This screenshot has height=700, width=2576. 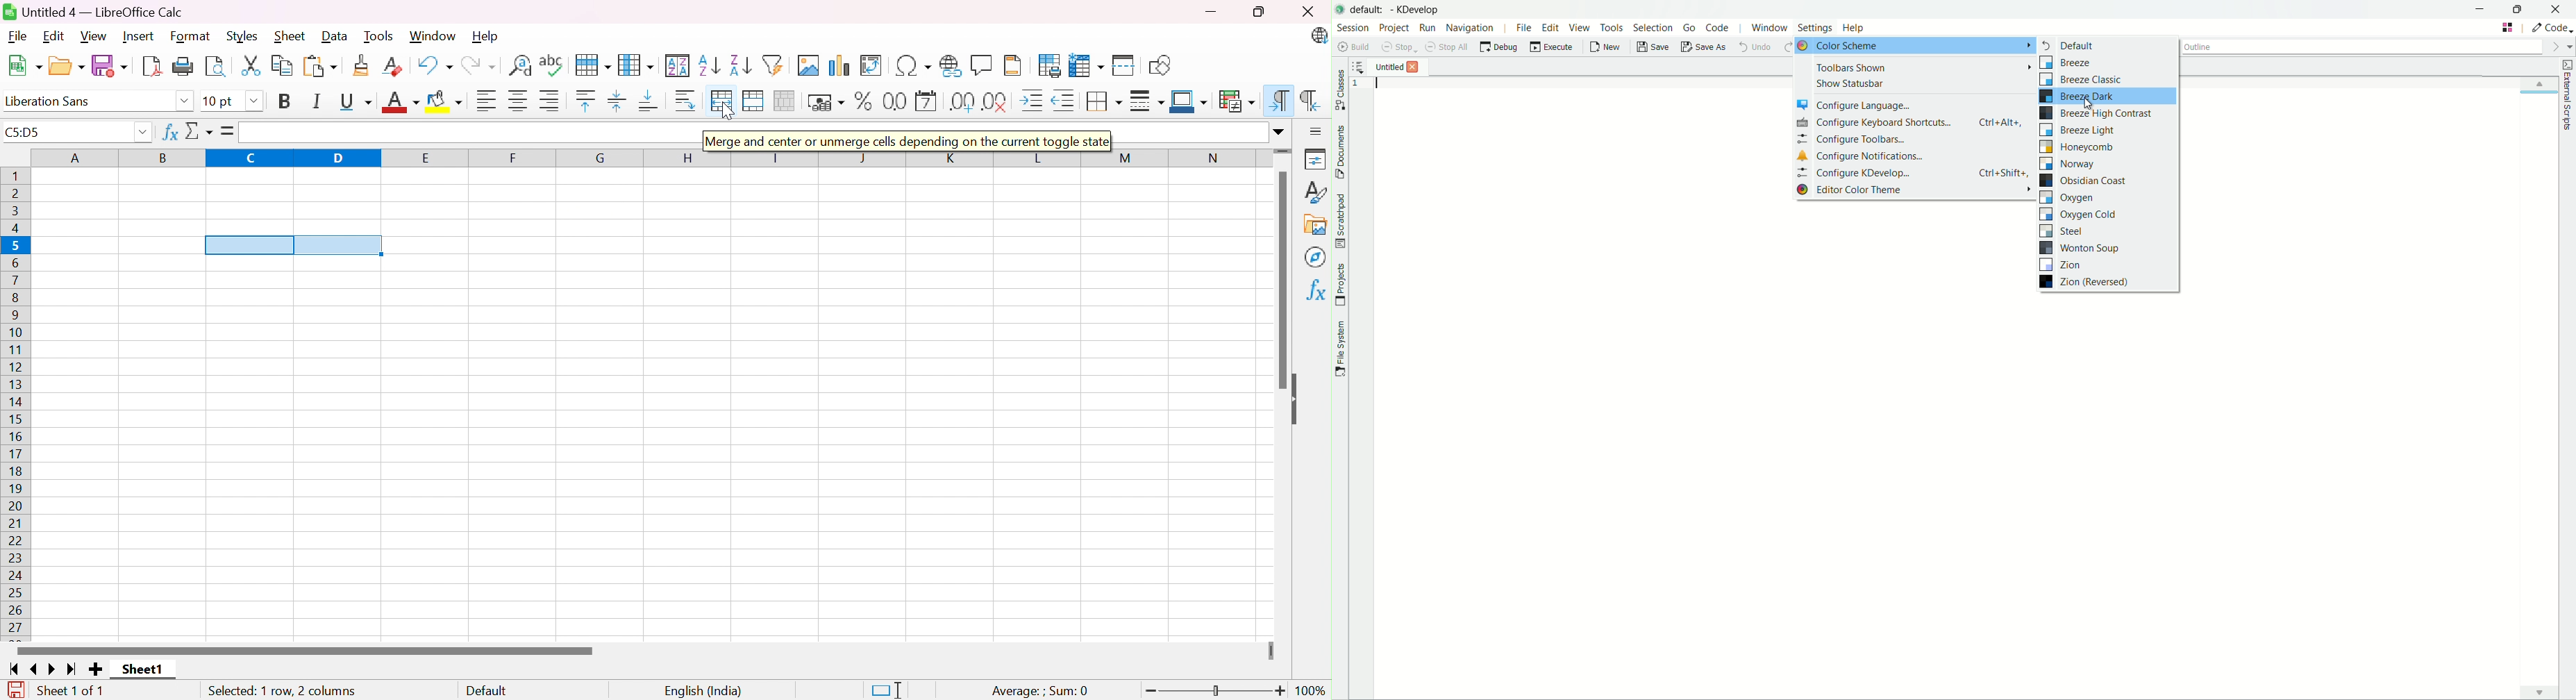 I want to click on Copy, so click(x=283, y=66).